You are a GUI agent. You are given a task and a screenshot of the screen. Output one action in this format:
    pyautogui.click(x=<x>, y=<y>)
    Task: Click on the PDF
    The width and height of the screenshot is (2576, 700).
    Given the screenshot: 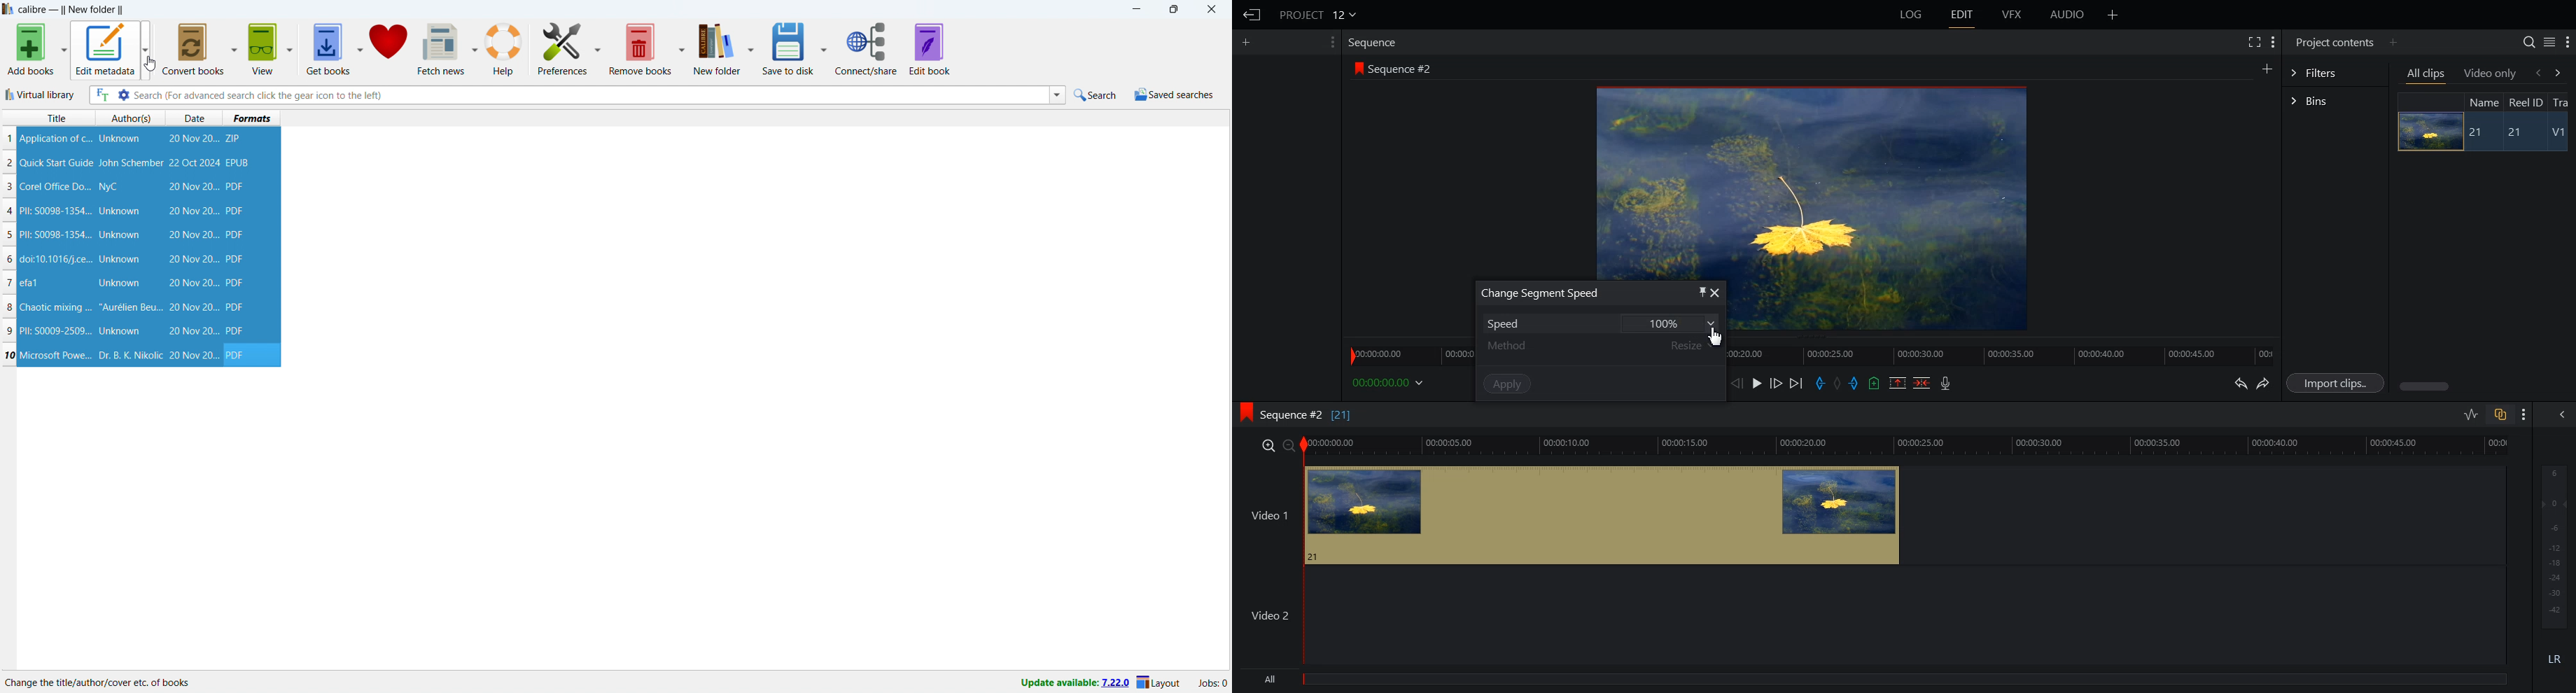 What is the action you would take?
    pyautogui.click(x=235, y=283)
    